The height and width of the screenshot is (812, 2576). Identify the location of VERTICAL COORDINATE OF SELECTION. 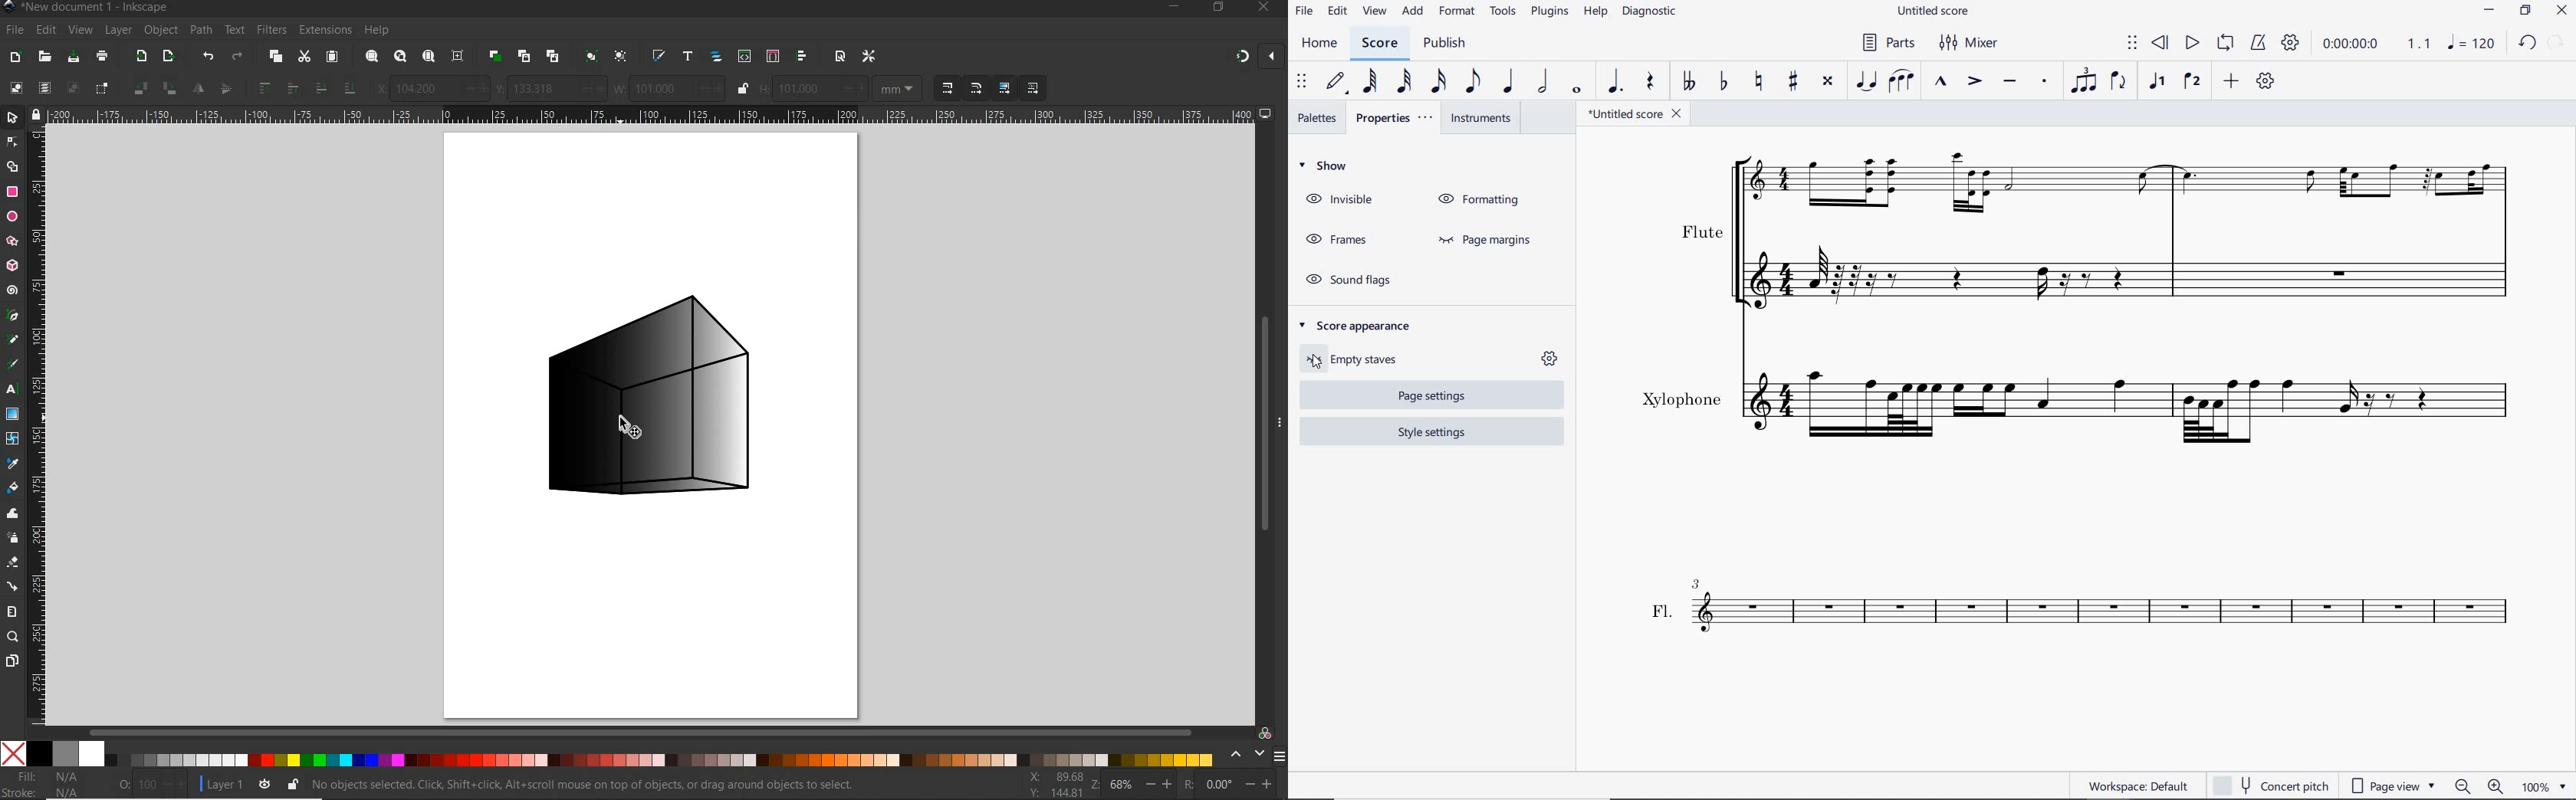
(501, 87).